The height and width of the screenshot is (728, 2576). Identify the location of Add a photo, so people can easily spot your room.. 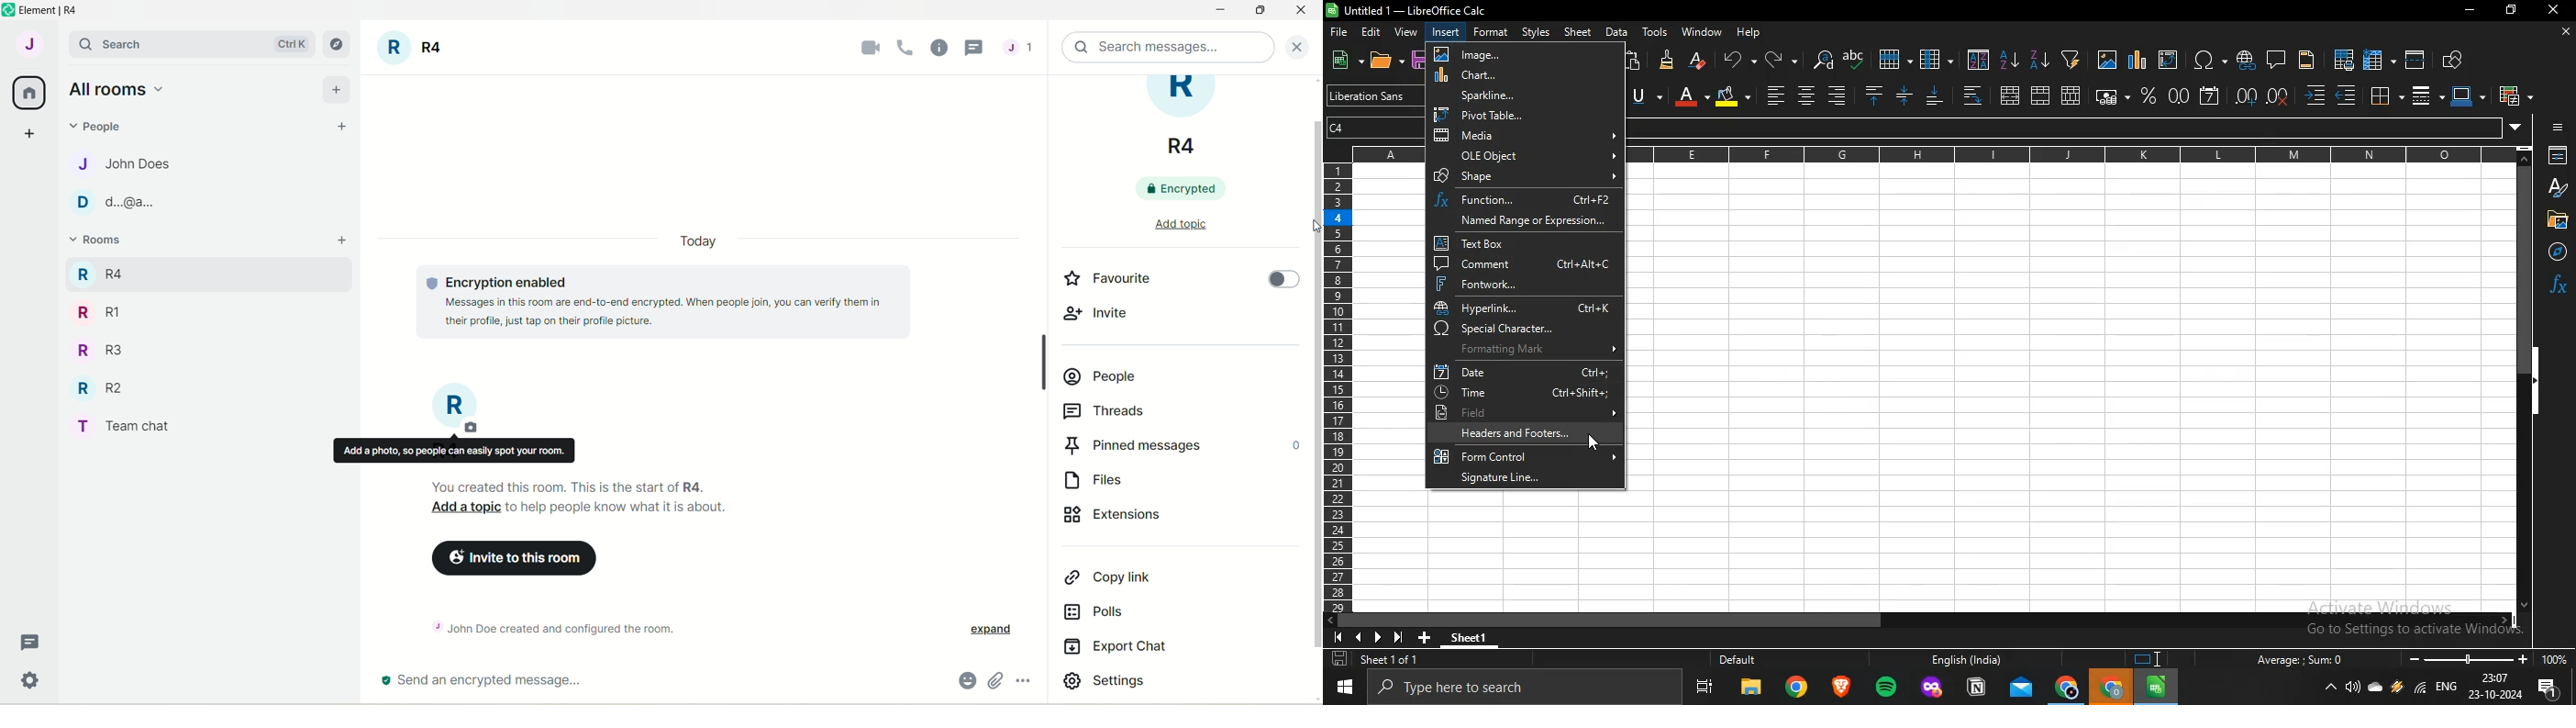
(454, 450).